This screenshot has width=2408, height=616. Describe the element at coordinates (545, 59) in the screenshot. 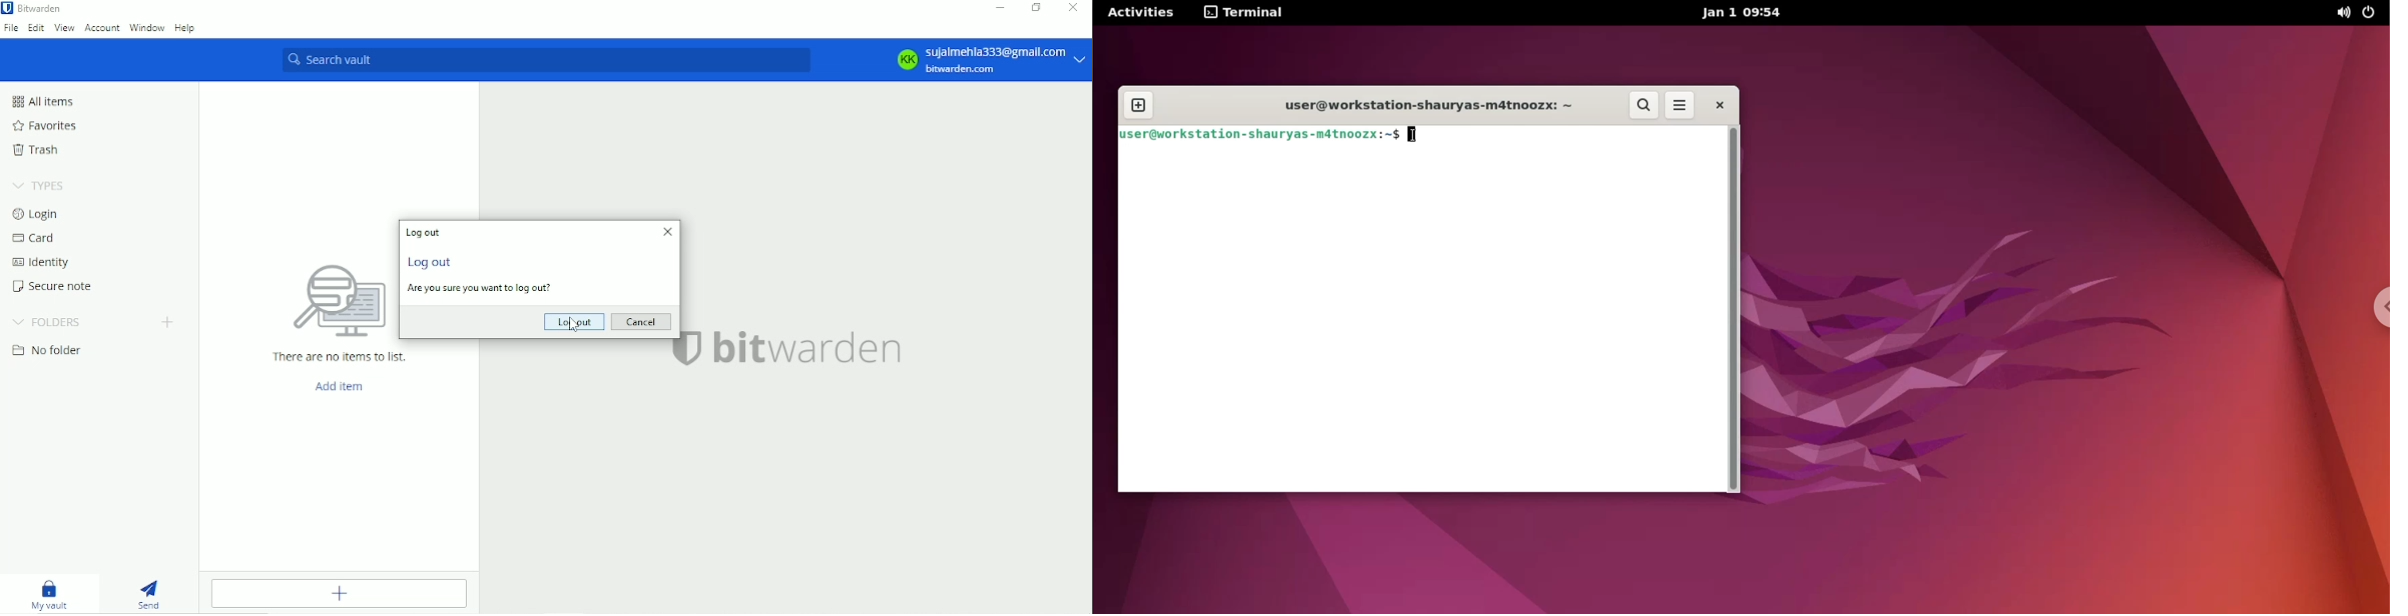

I see `Search vault` at that location.